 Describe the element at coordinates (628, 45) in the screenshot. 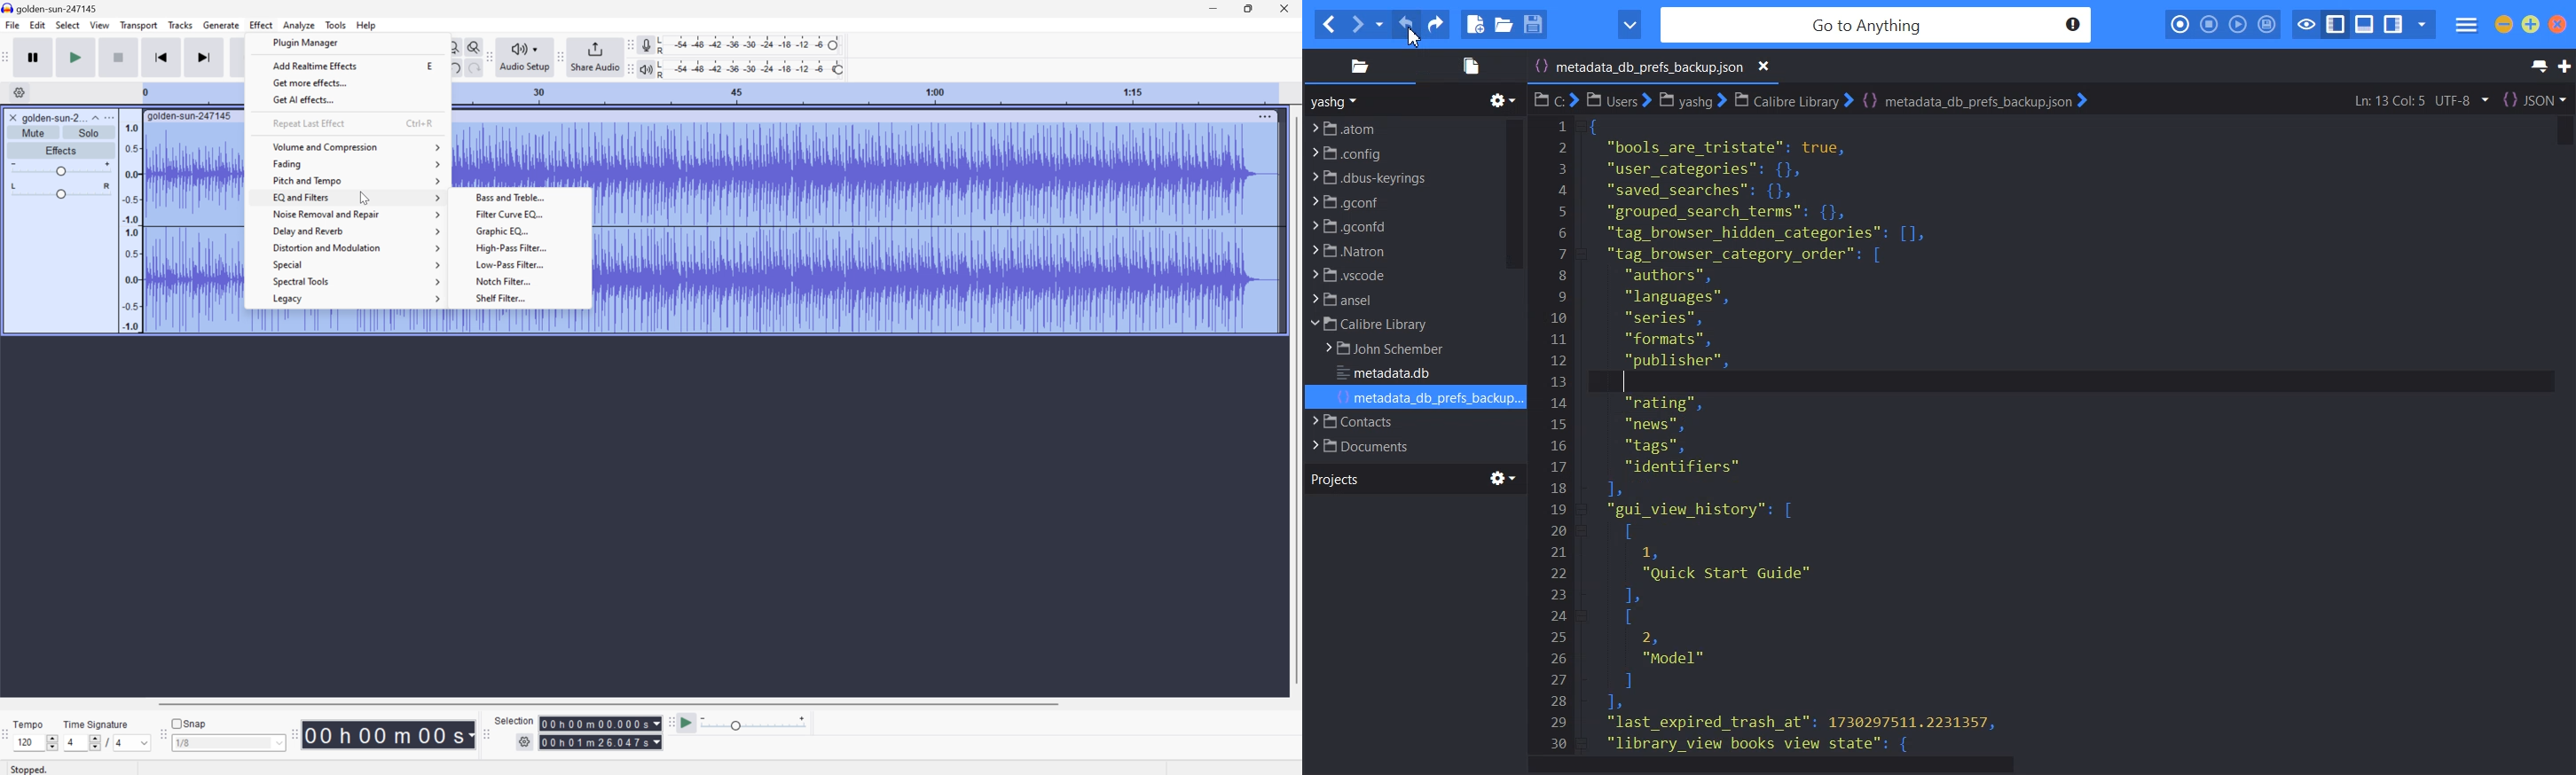

I see `Audacity recording meter toolbar` at that location.